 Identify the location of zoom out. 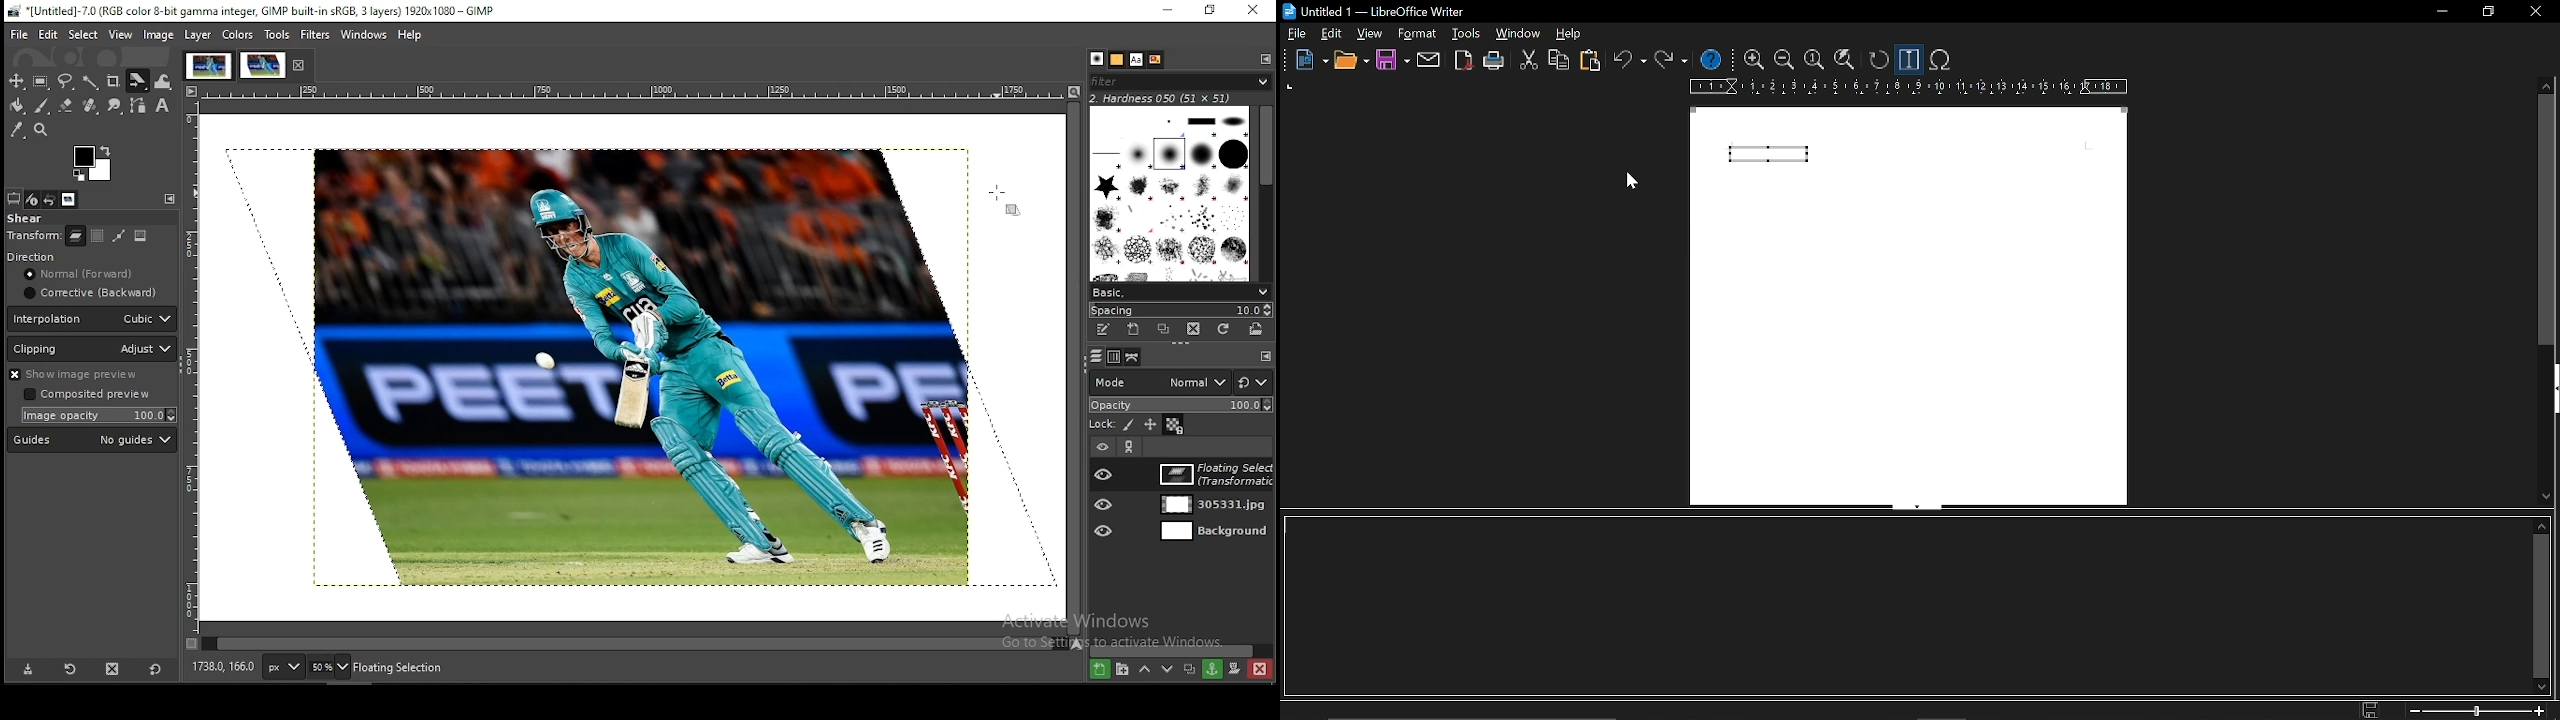
(1784, 60).